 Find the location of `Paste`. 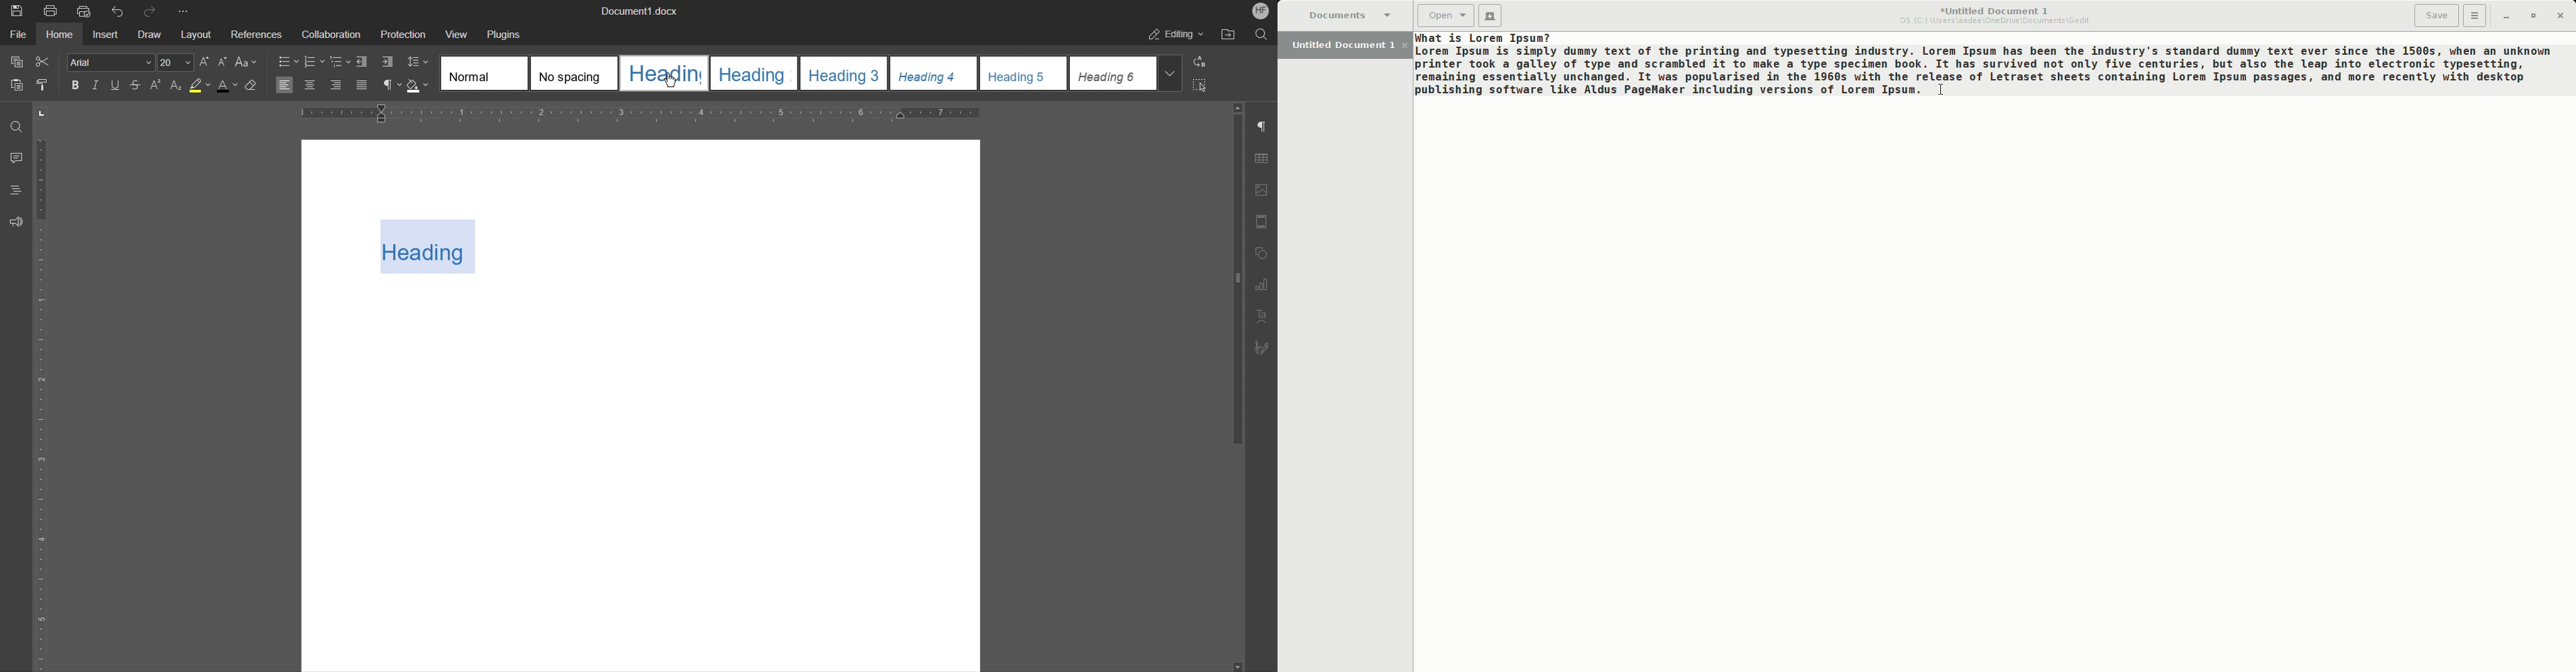

Paste is located at coordinates (15, 82).